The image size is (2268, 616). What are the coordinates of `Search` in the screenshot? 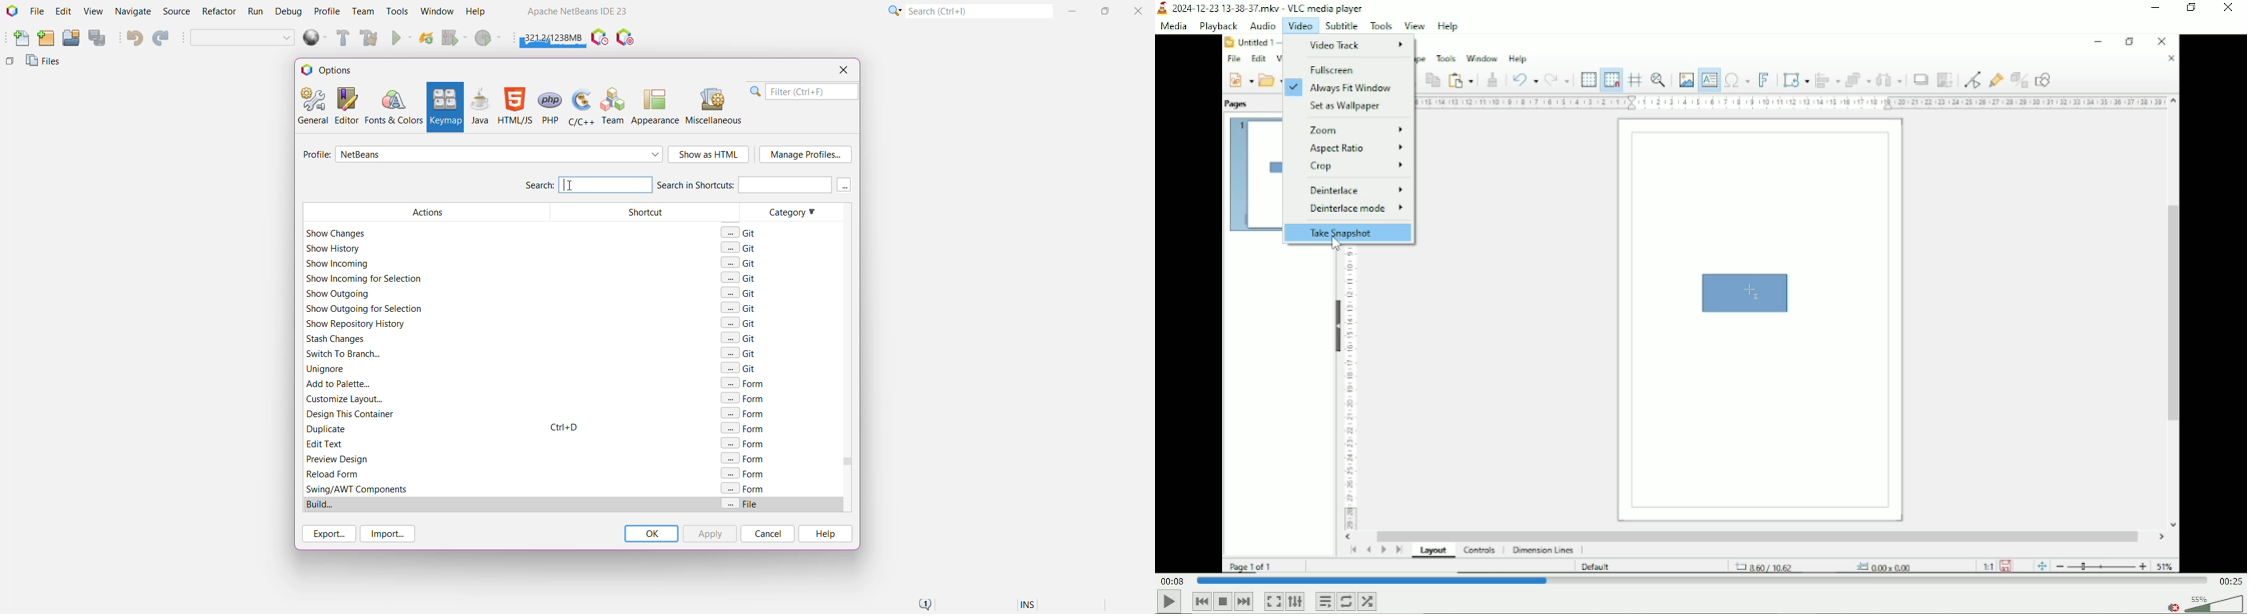 It's located at (588, 184).